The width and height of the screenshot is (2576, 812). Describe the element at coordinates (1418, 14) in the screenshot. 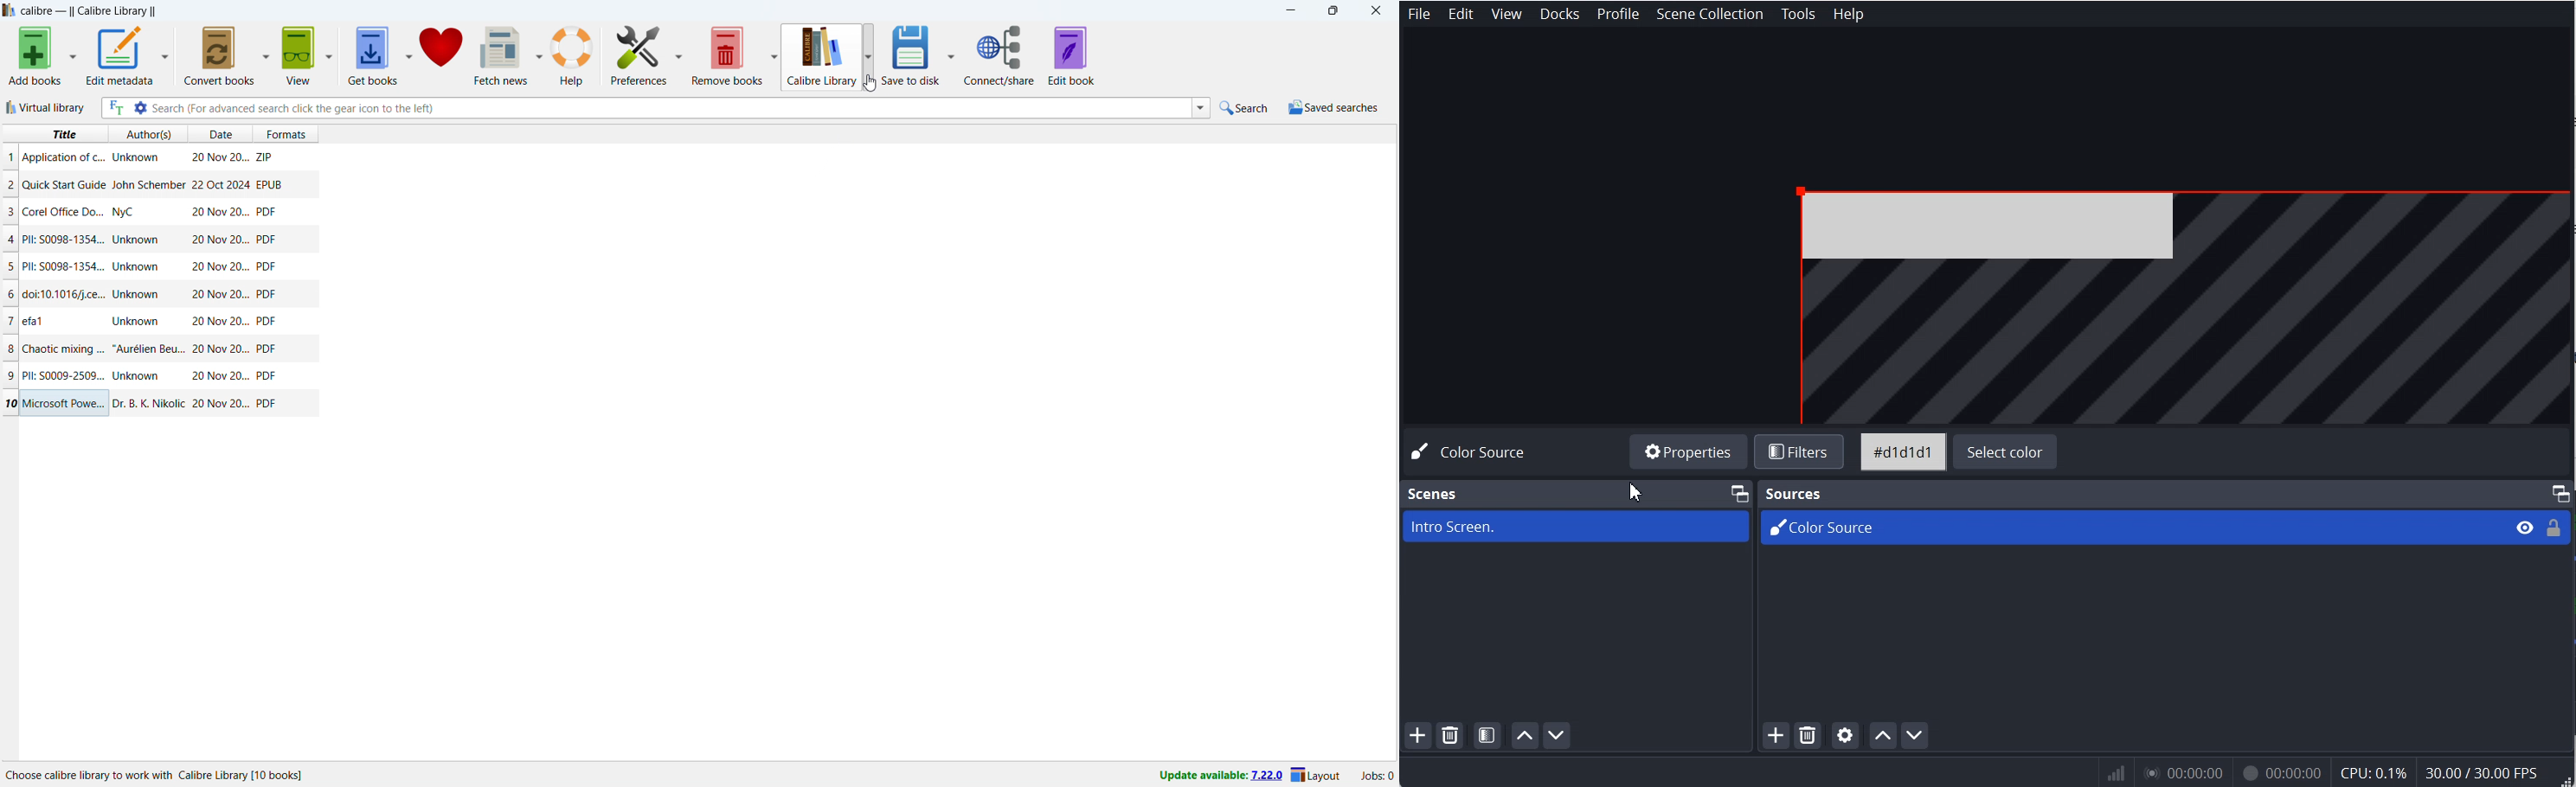

I see `File` at that location.